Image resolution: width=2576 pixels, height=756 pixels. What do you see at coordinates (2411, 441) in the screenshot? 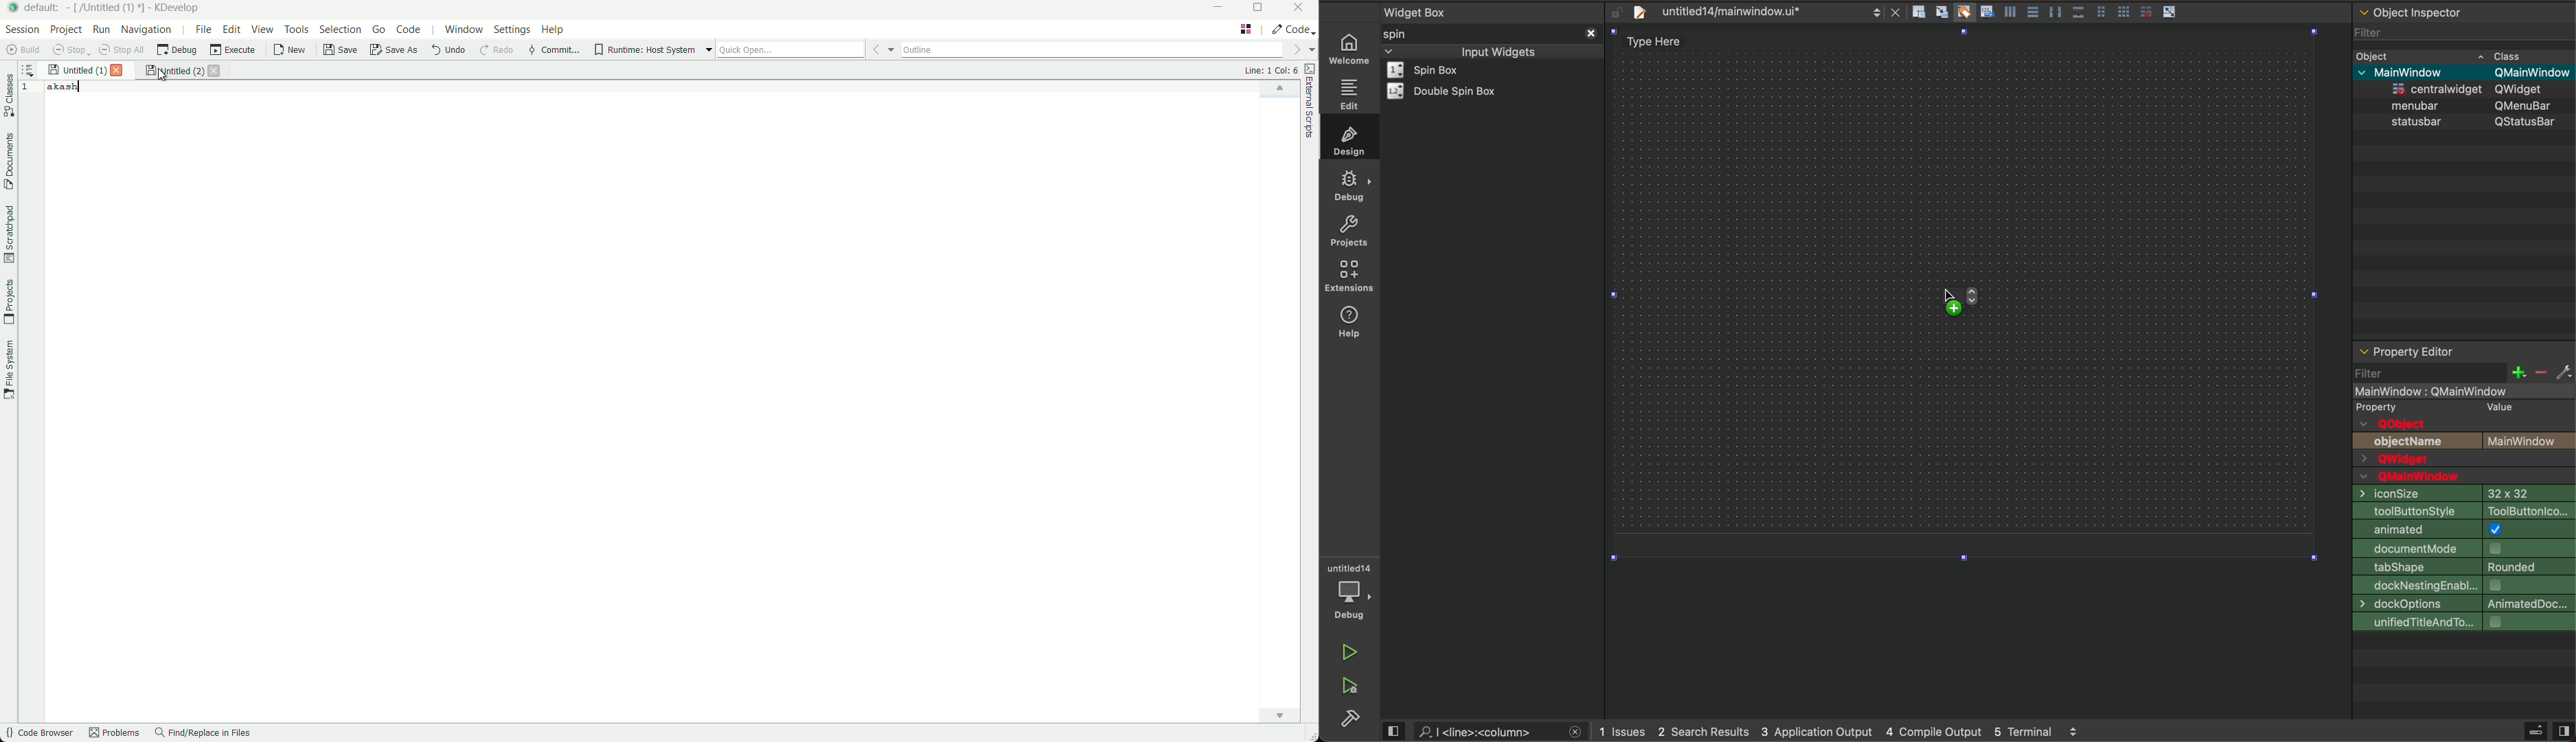
I see `text` at bounding box center [2411, 441].